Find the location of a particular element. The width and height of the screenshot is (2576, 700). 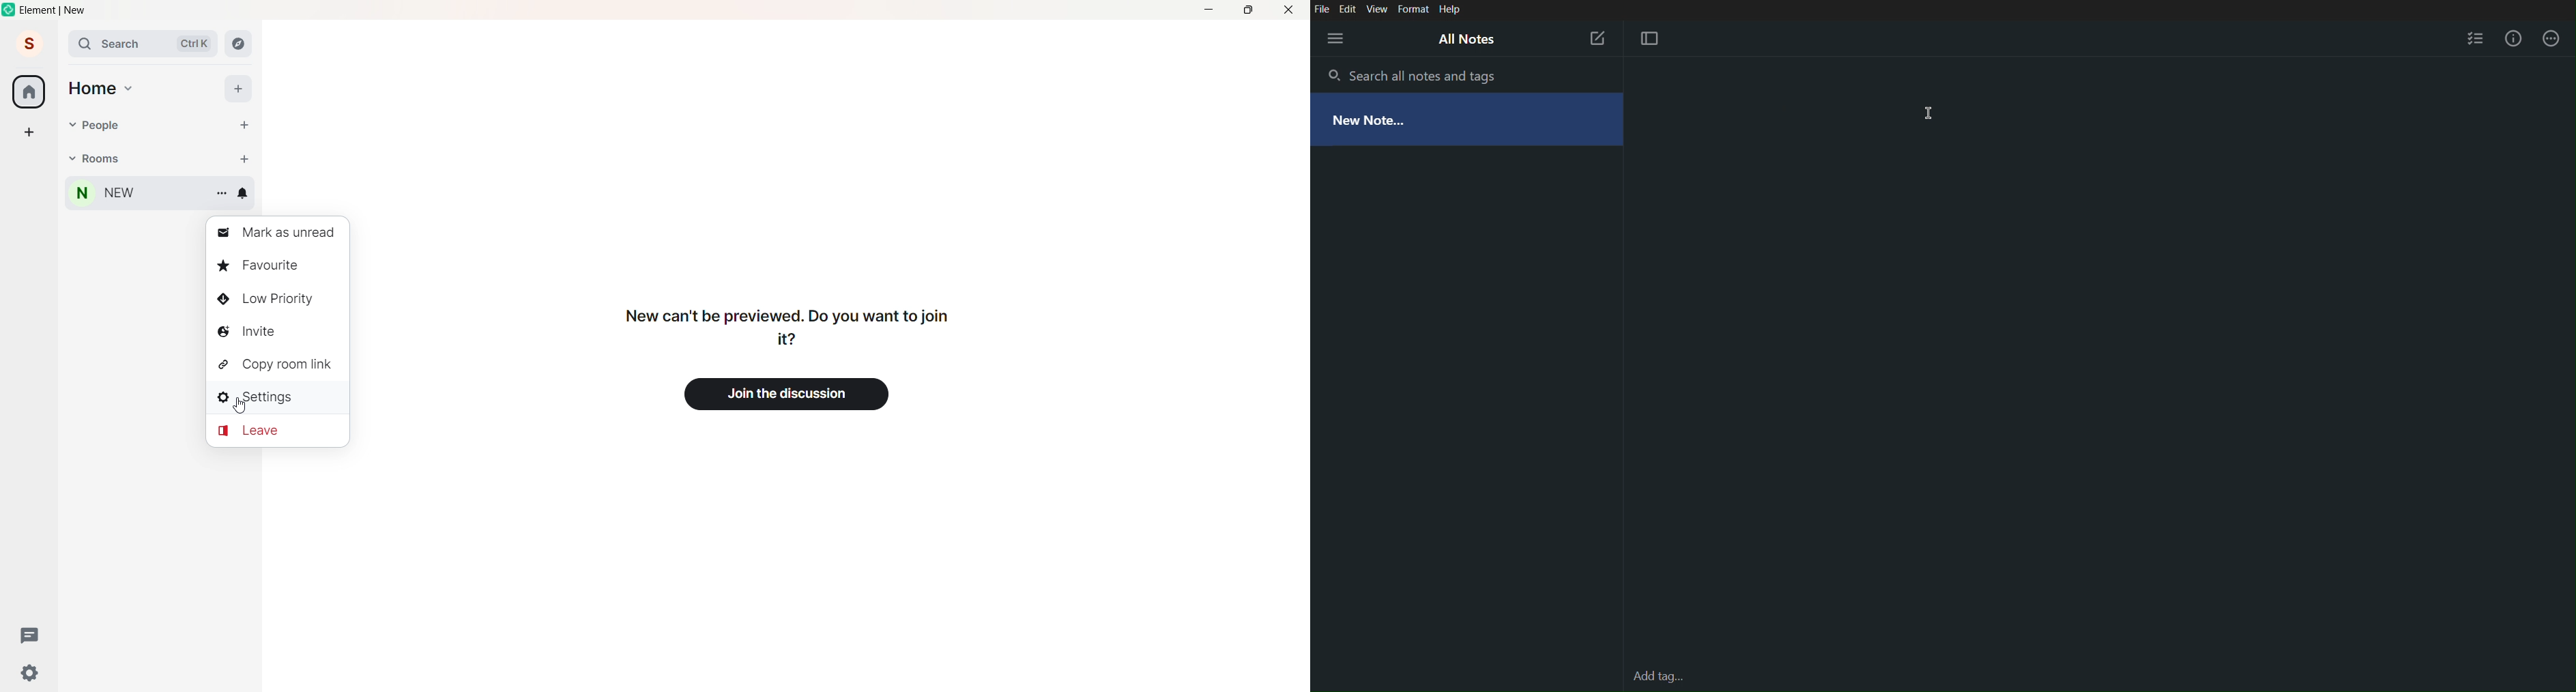

mark as unread is located at coordinates (280, 230).